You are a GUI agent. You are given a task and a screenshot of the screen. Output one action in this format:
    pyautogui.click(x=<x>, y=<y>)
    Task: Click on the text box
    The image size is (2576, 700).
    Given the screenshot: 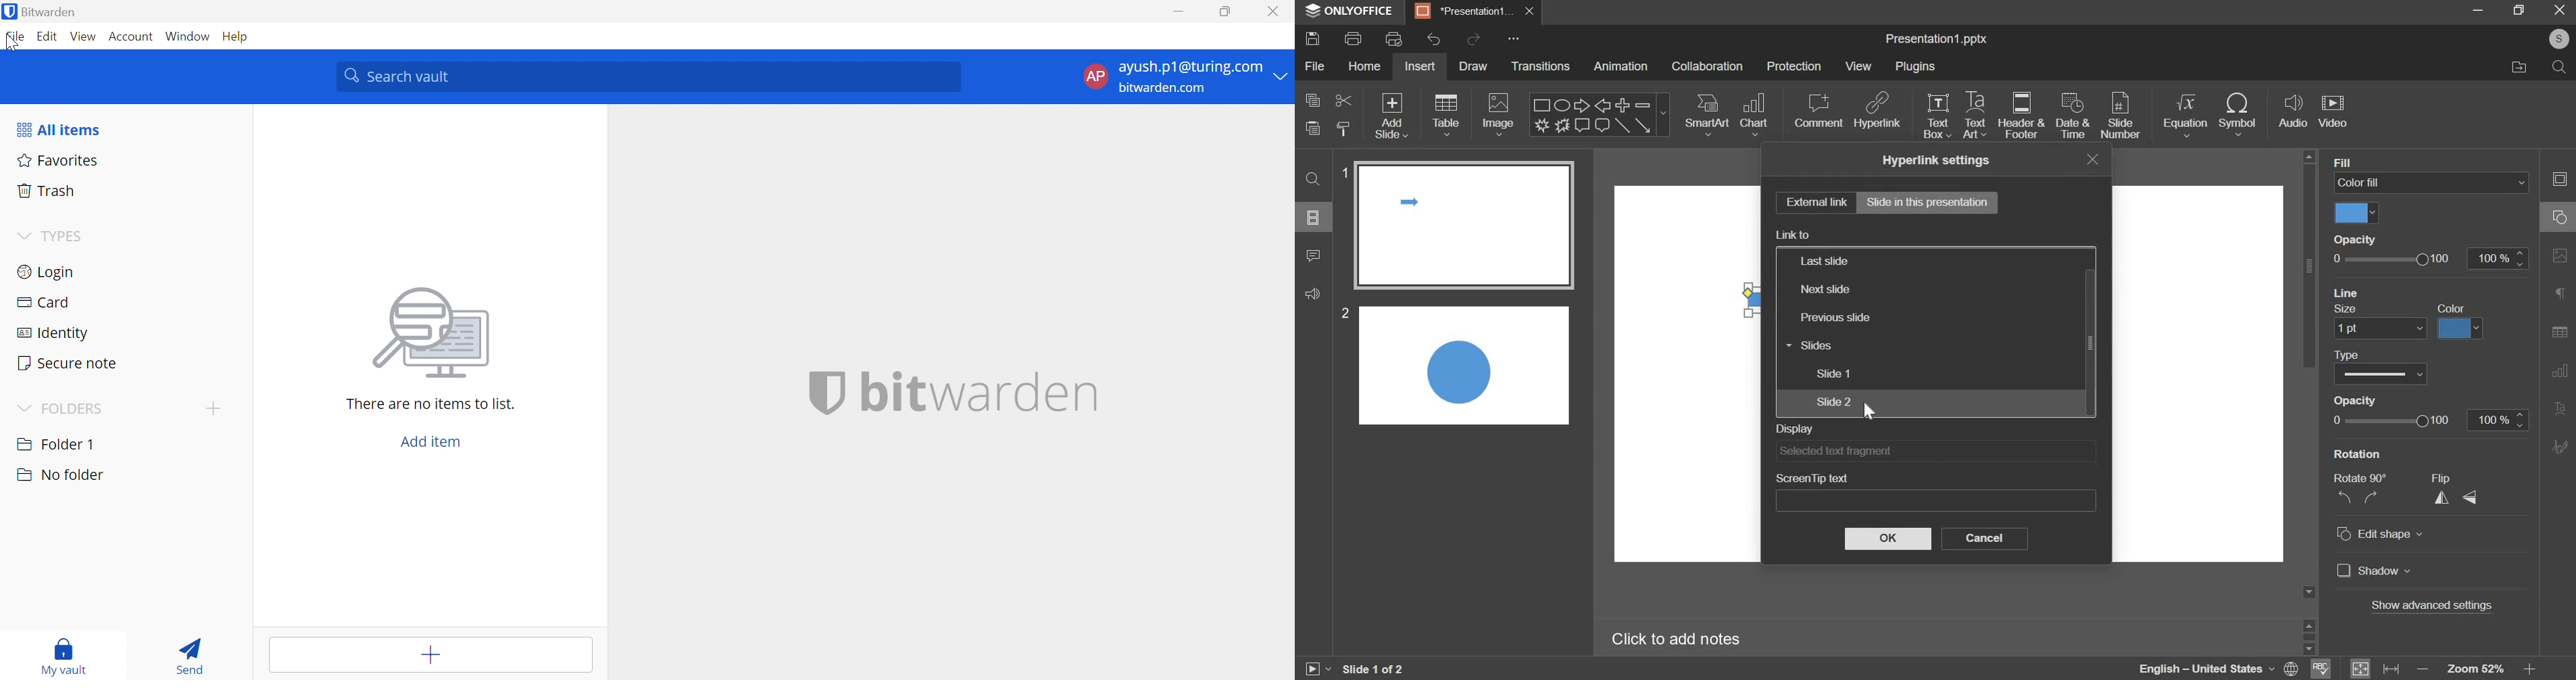 What is the action you would take?
    pyautogui.click(x=1938, y=115)
    